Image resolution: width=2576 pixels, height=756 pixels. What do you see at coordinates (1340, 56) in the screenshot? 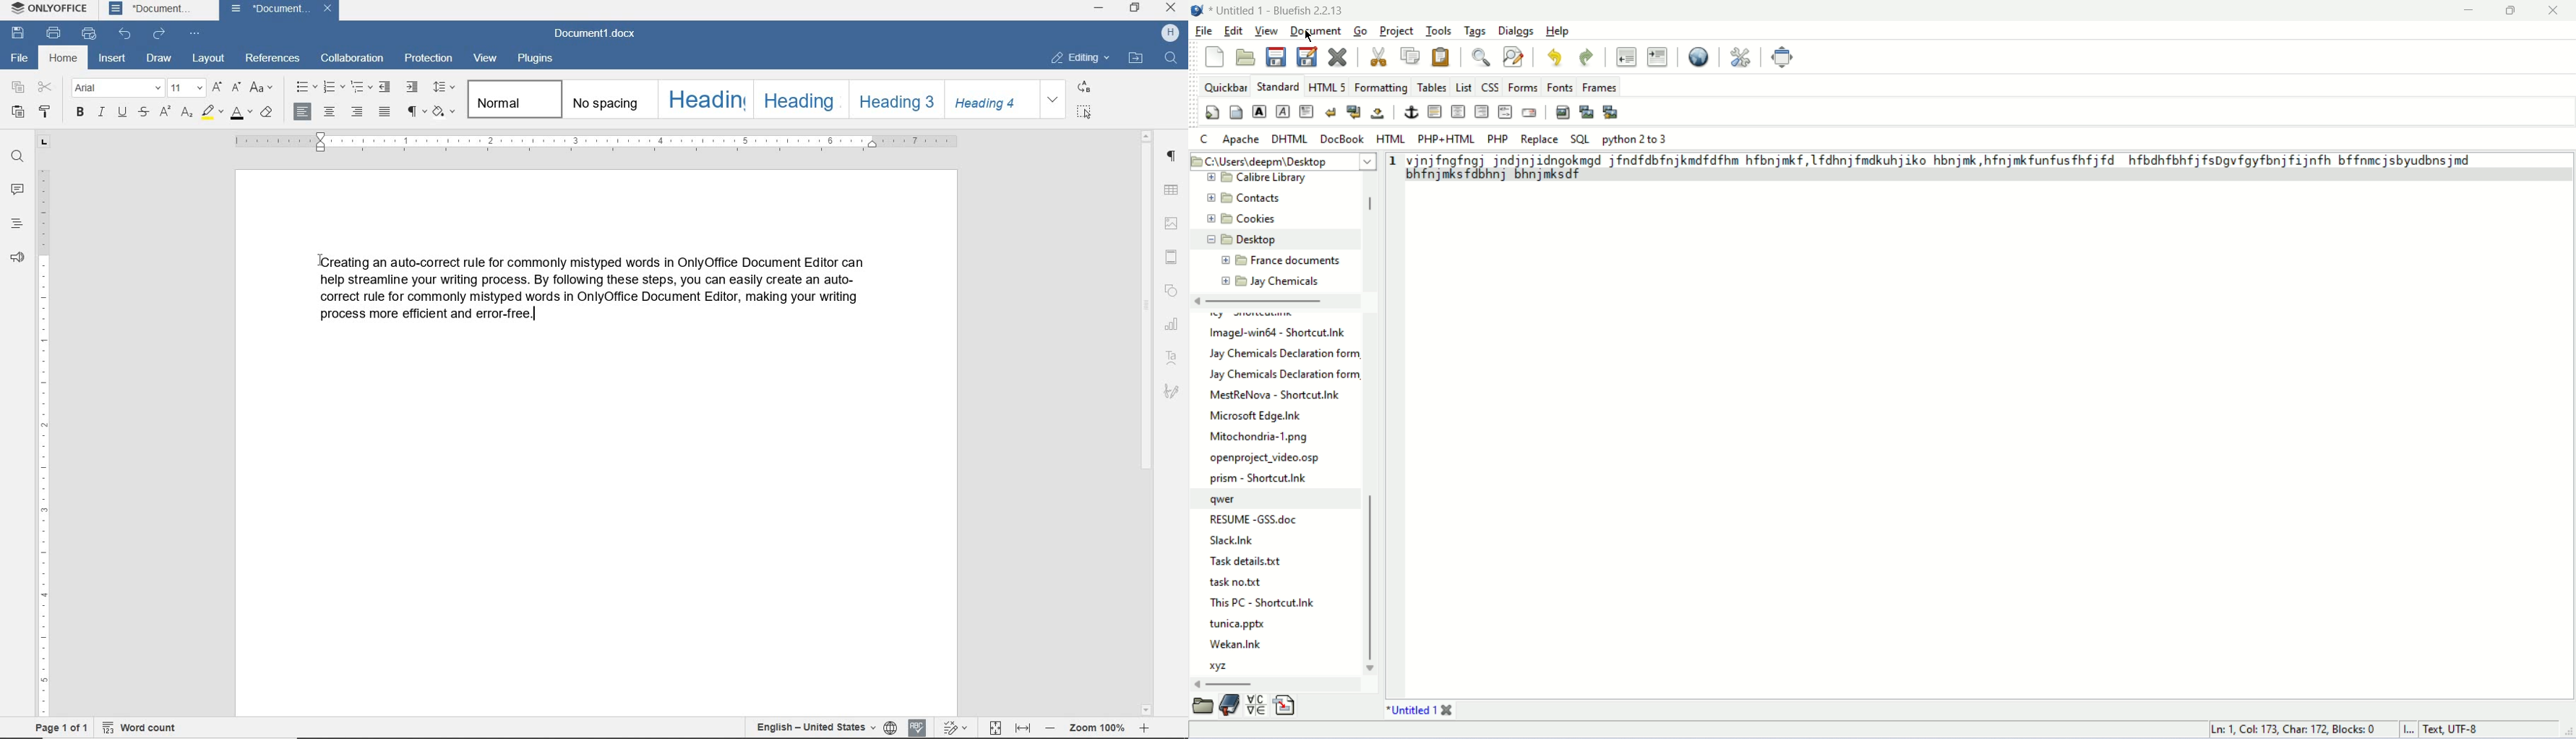
I see `close` at bounding box center [1340, 56].